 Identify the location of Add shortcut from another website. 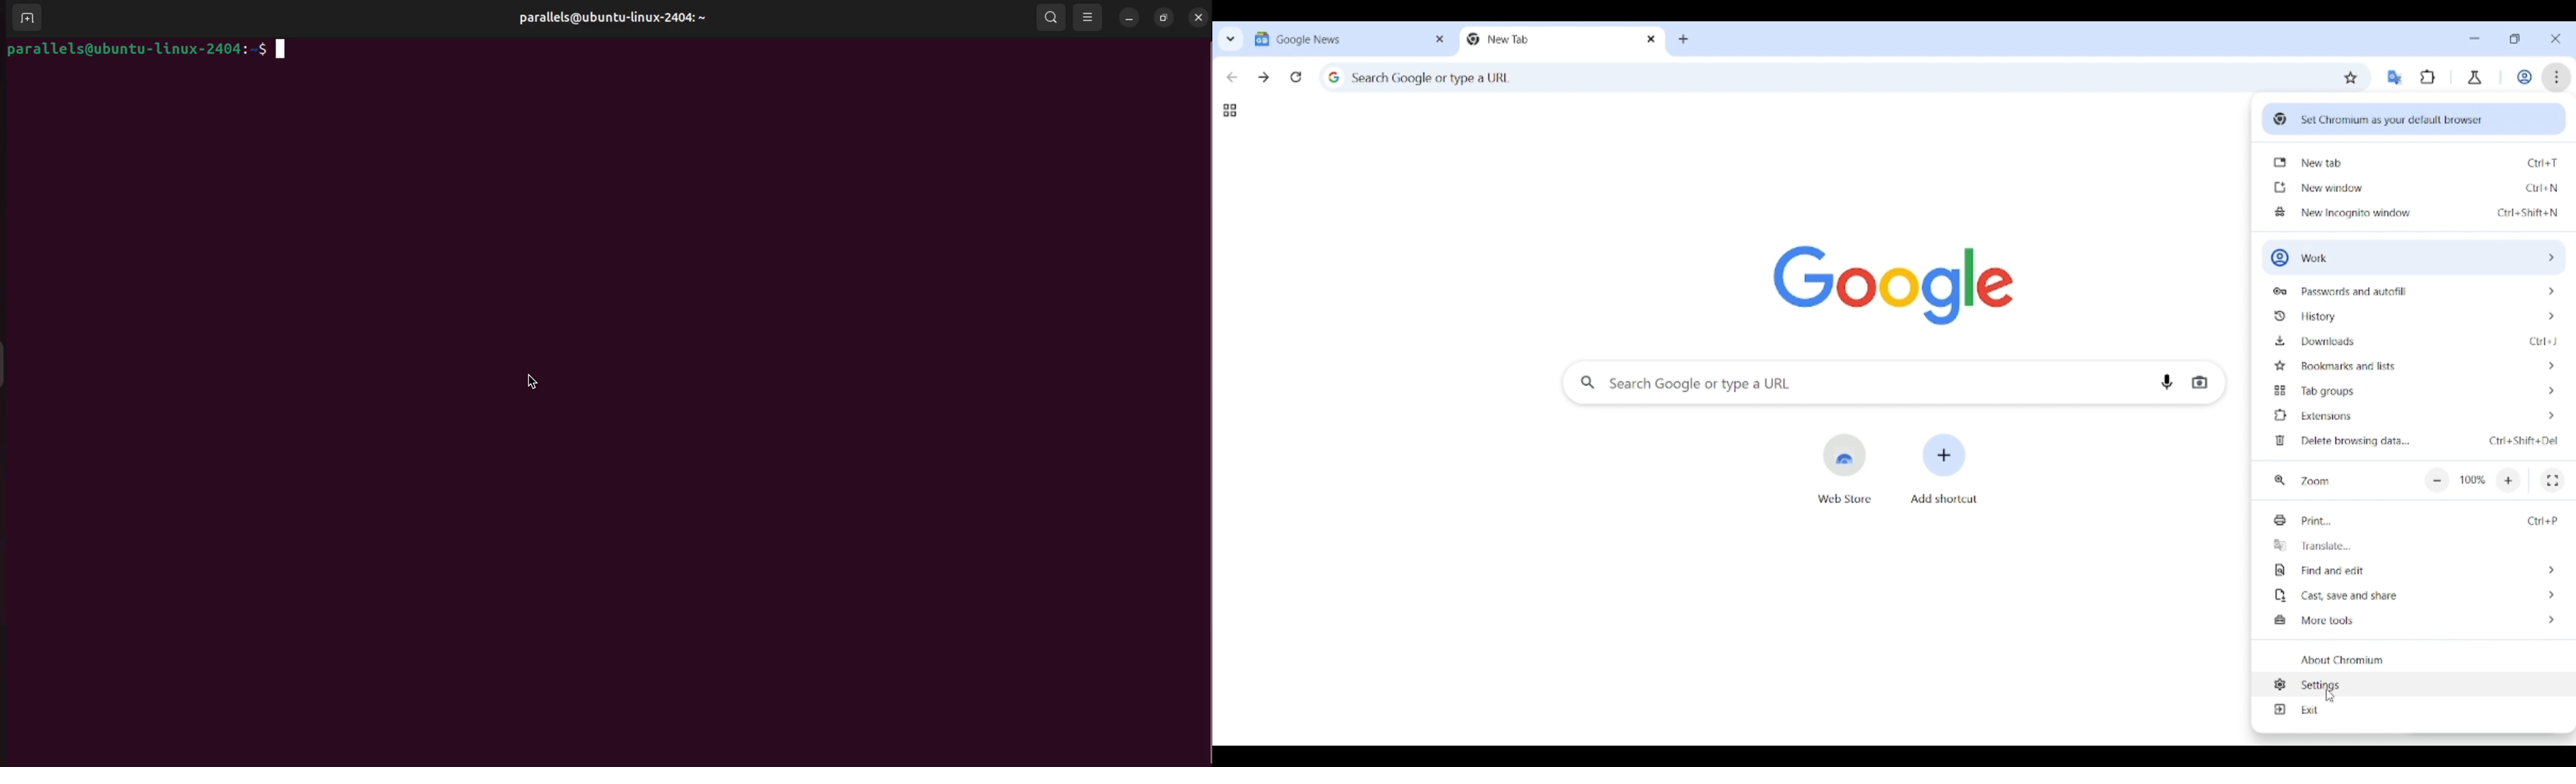
(1943, 469).